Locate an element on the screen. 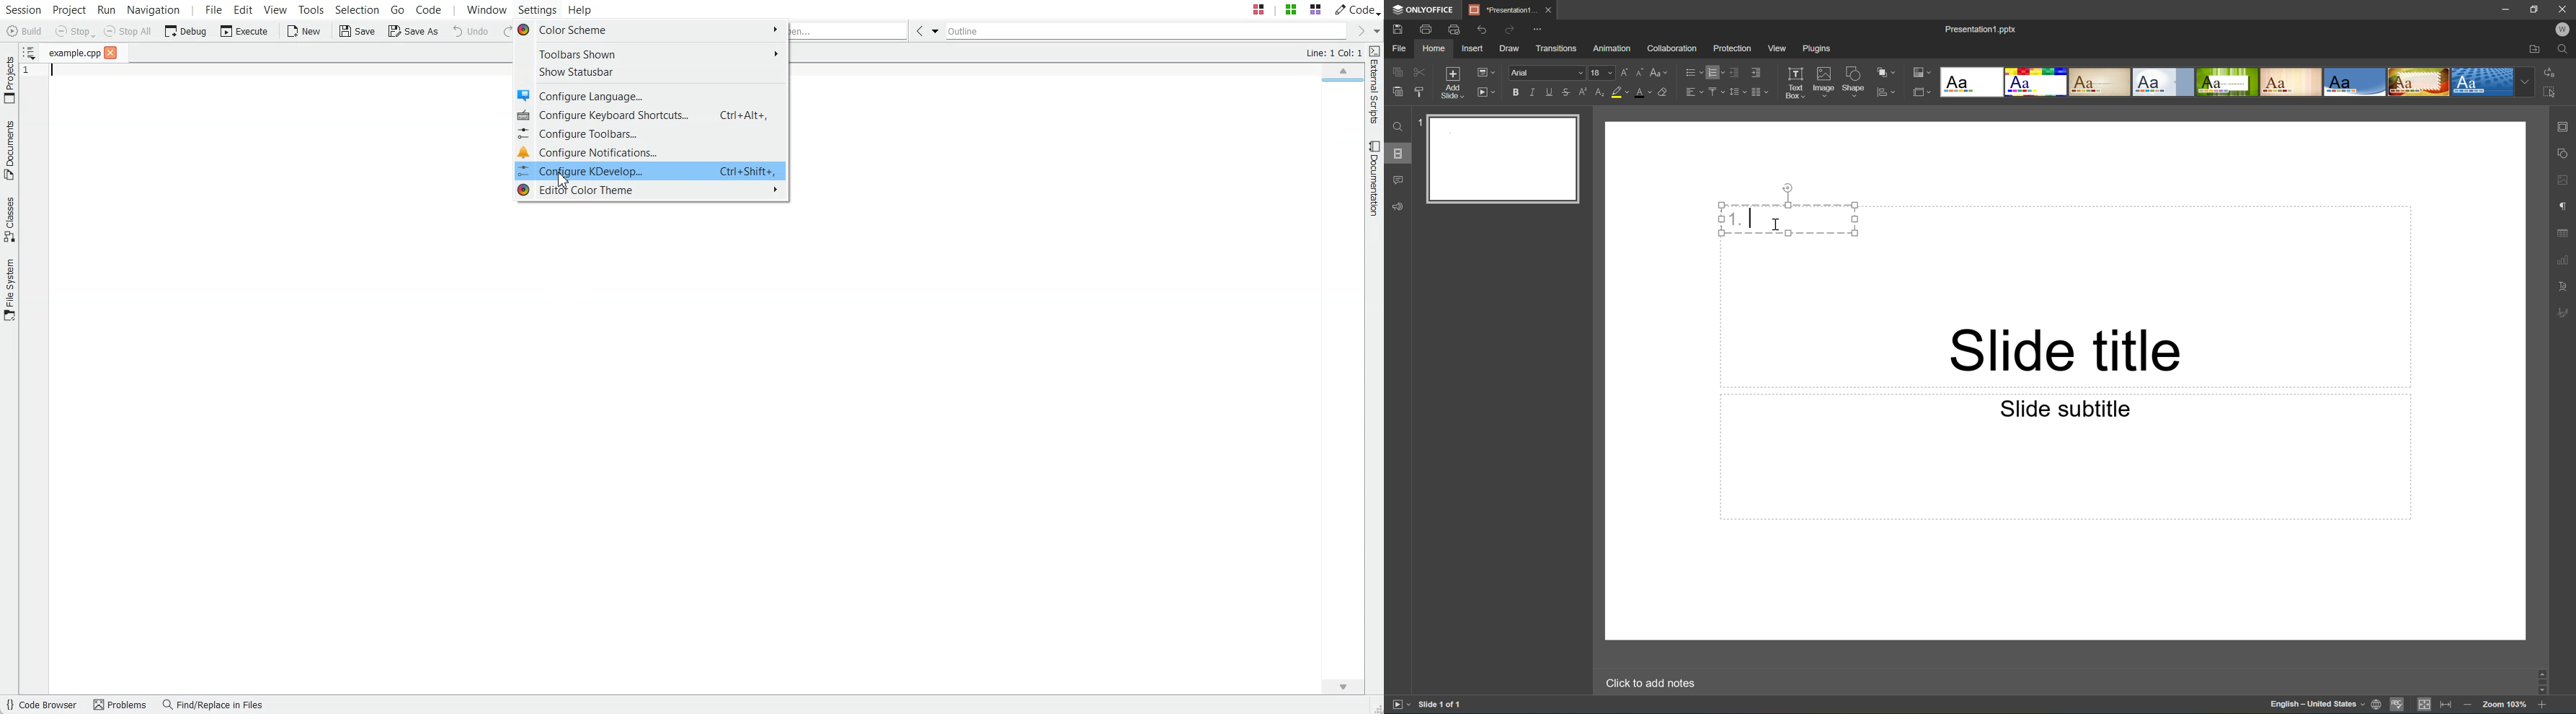 Image resolution: width=2576 pixels, height=728 pixels. Find is located at coordinates (2564, 49).